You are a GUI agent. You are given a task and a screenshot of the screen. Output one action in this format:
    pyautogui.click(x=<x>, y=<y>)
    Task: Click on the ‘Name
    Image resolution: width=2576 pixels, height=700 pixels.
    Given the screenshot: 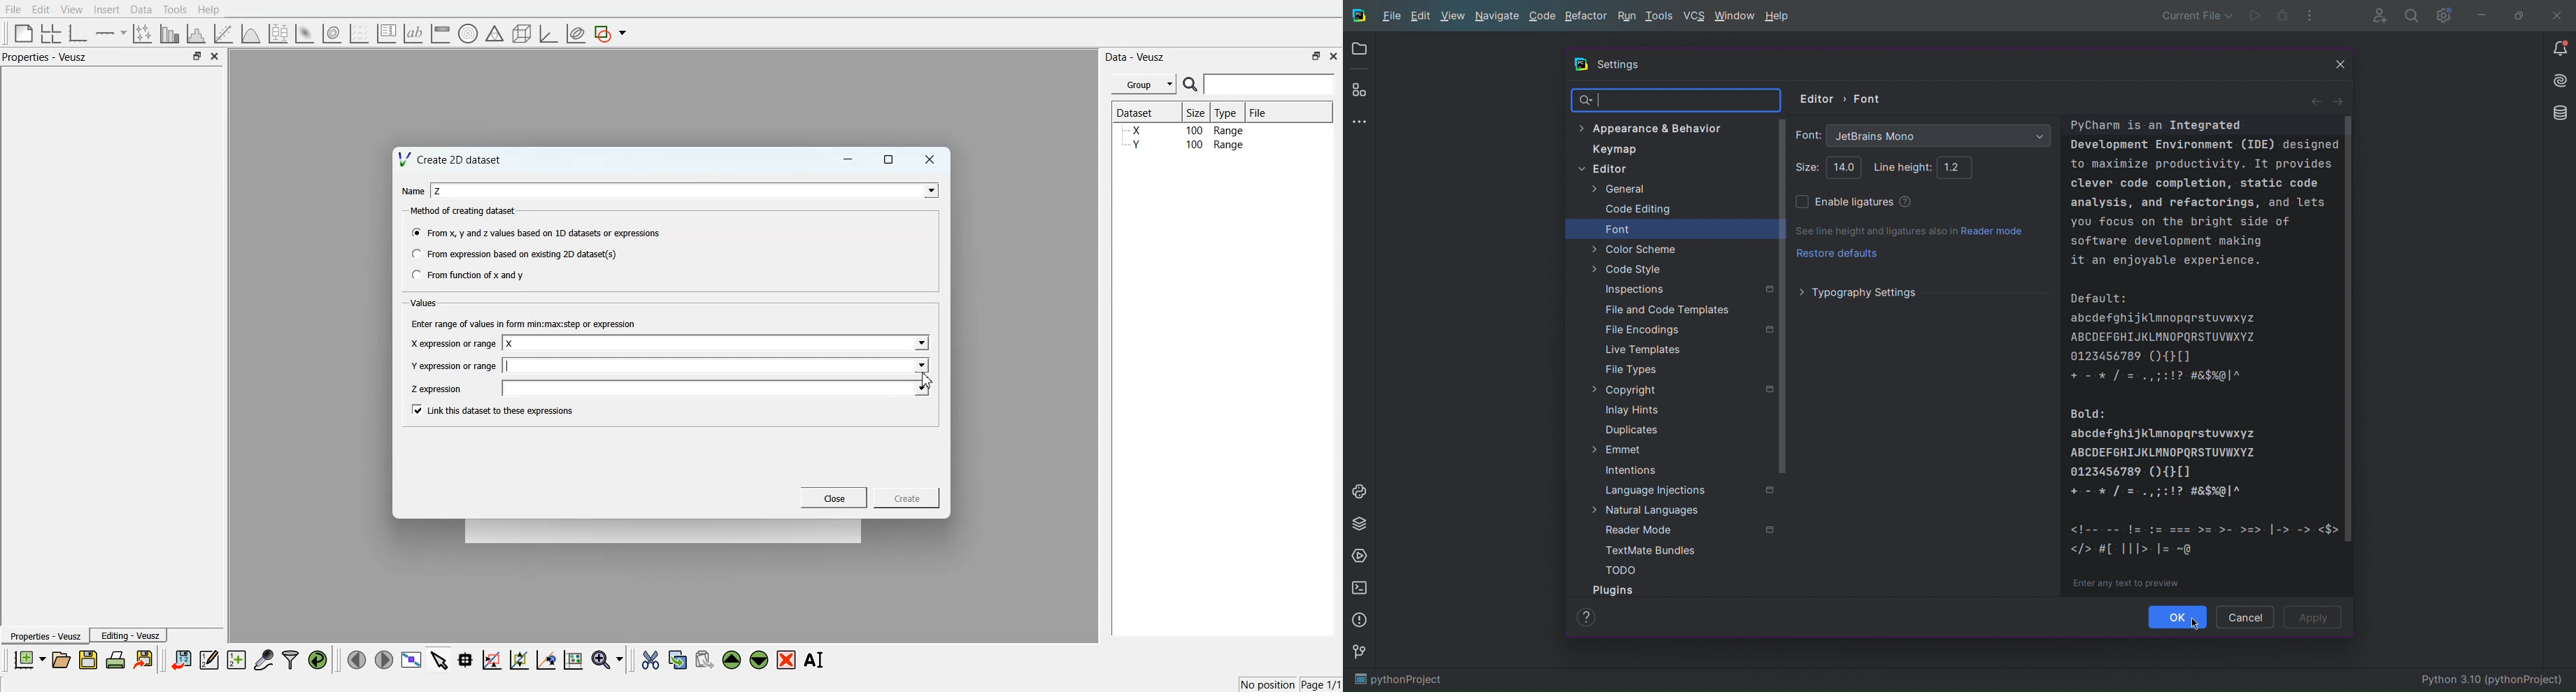 What is the action you would take?
    pyautogui.click(x=411, y=190)
    